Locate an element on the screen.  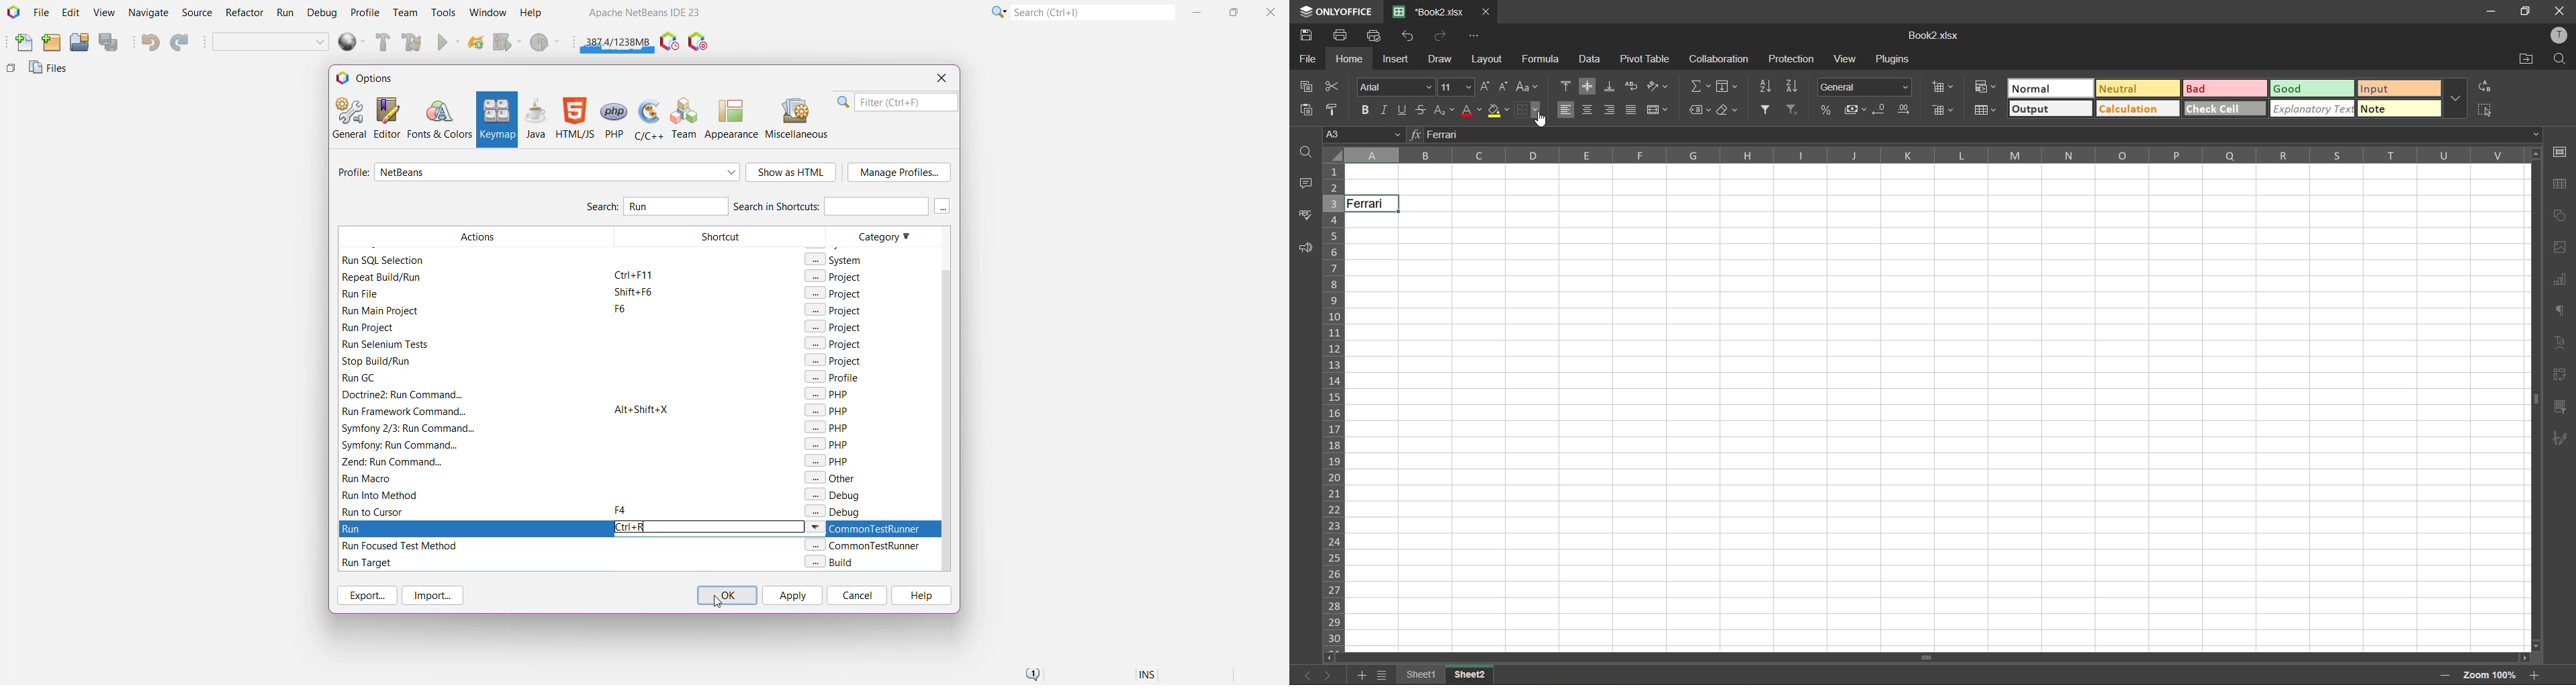
paste is located at coordinates (1306, 112).